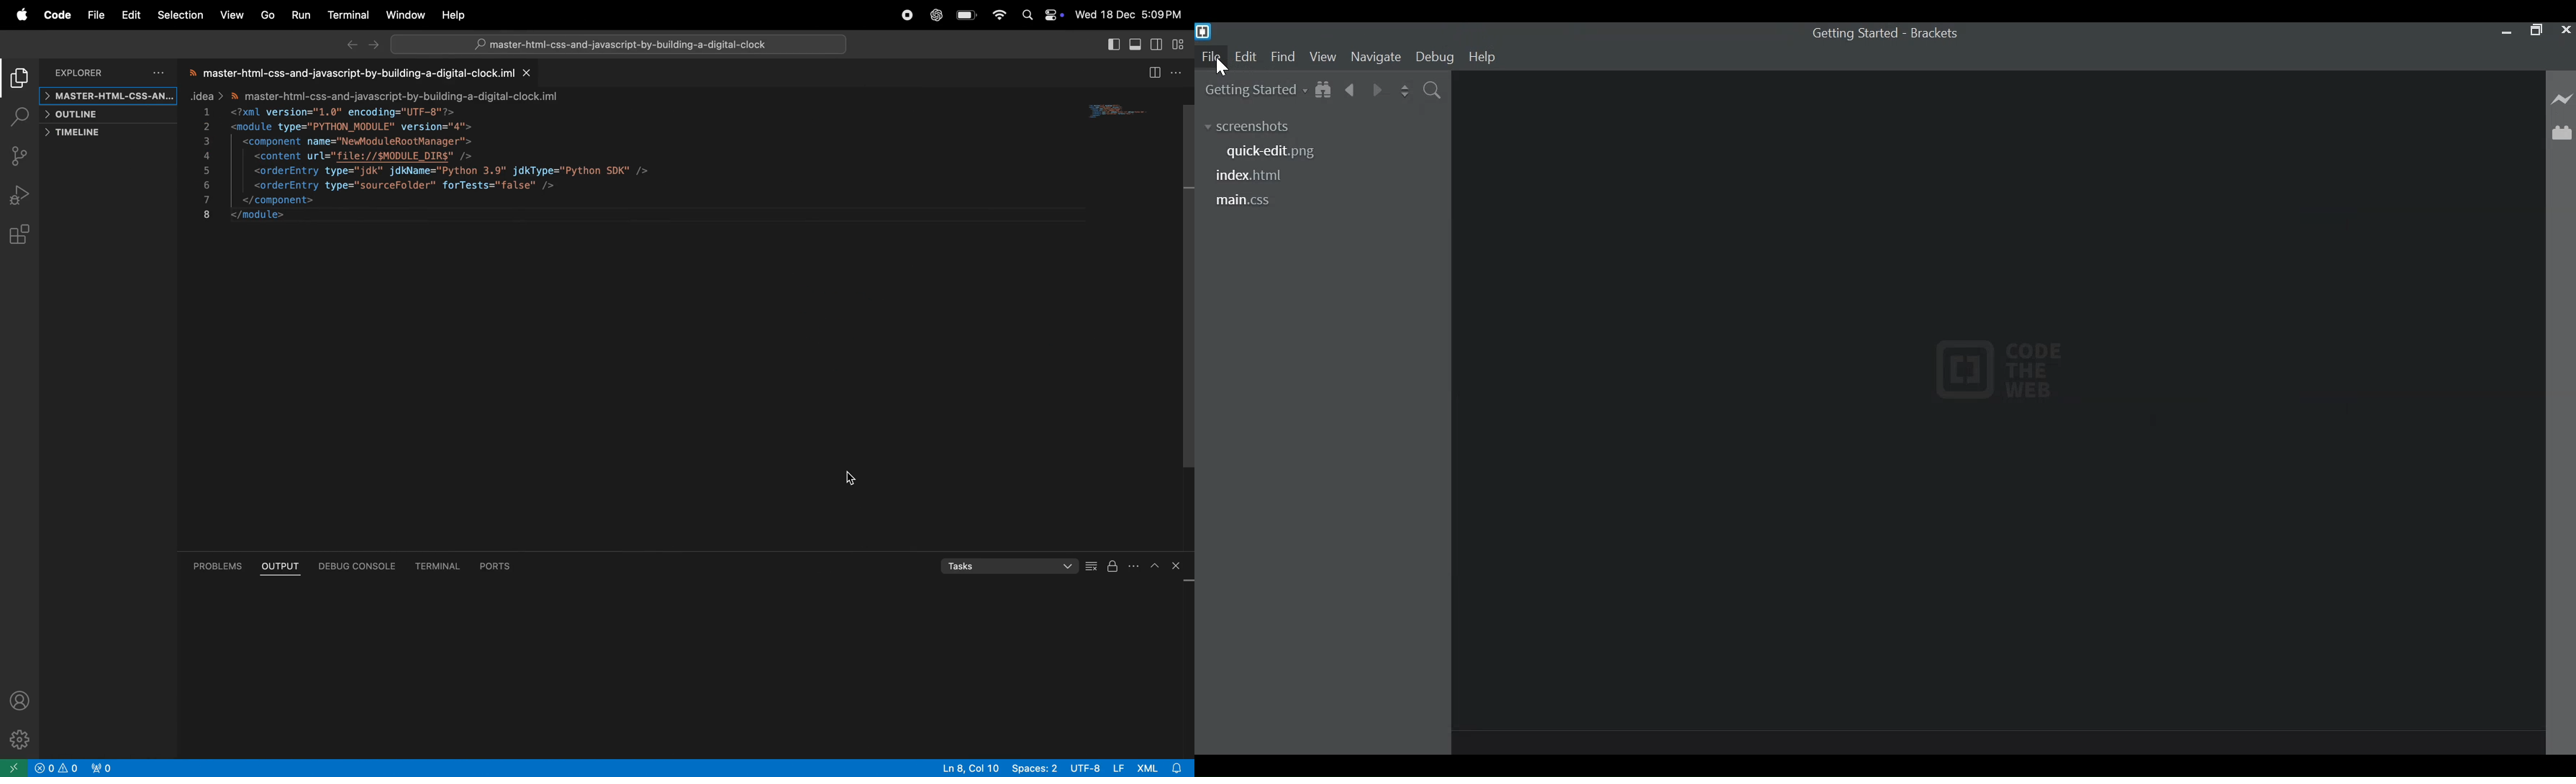 The width and height of the screenshot is (2576, 784). I want to click on outline, so click(105, 115).